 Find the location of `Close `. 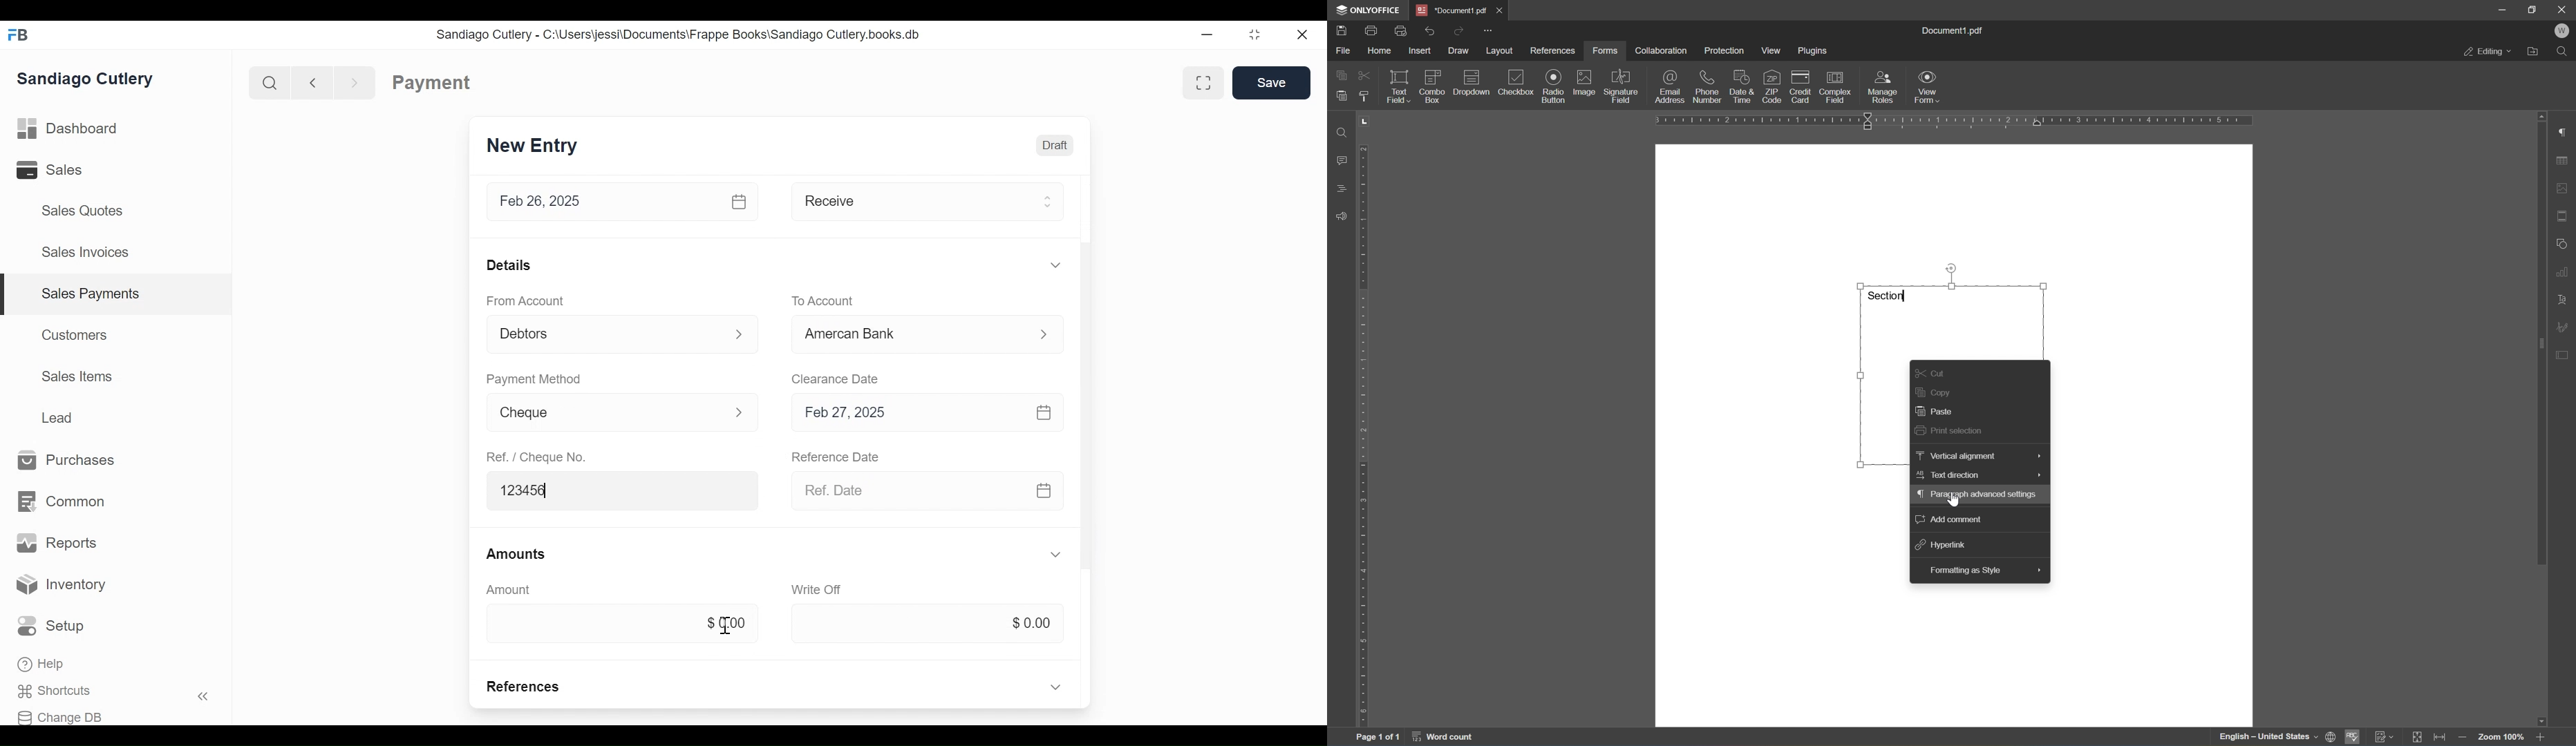

Close  is located at coordinates (1304, 35).